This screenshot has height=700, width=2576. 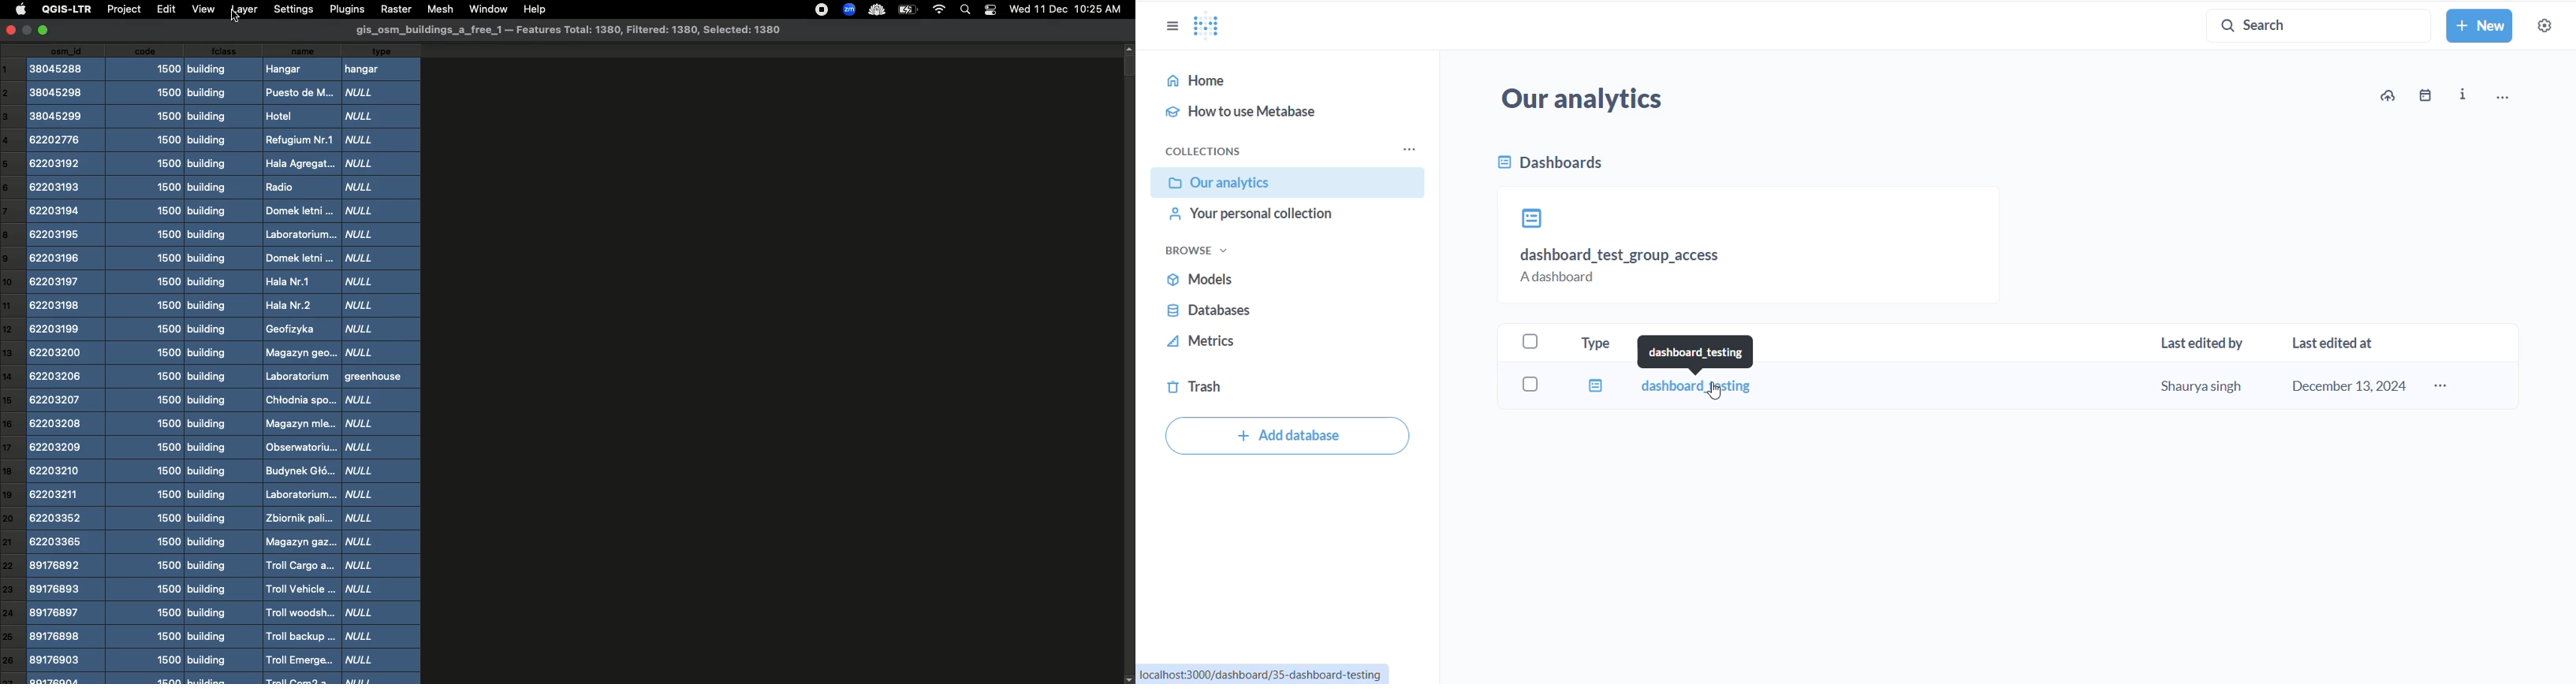 I want to click on minimize, so click(x=27, y=32).